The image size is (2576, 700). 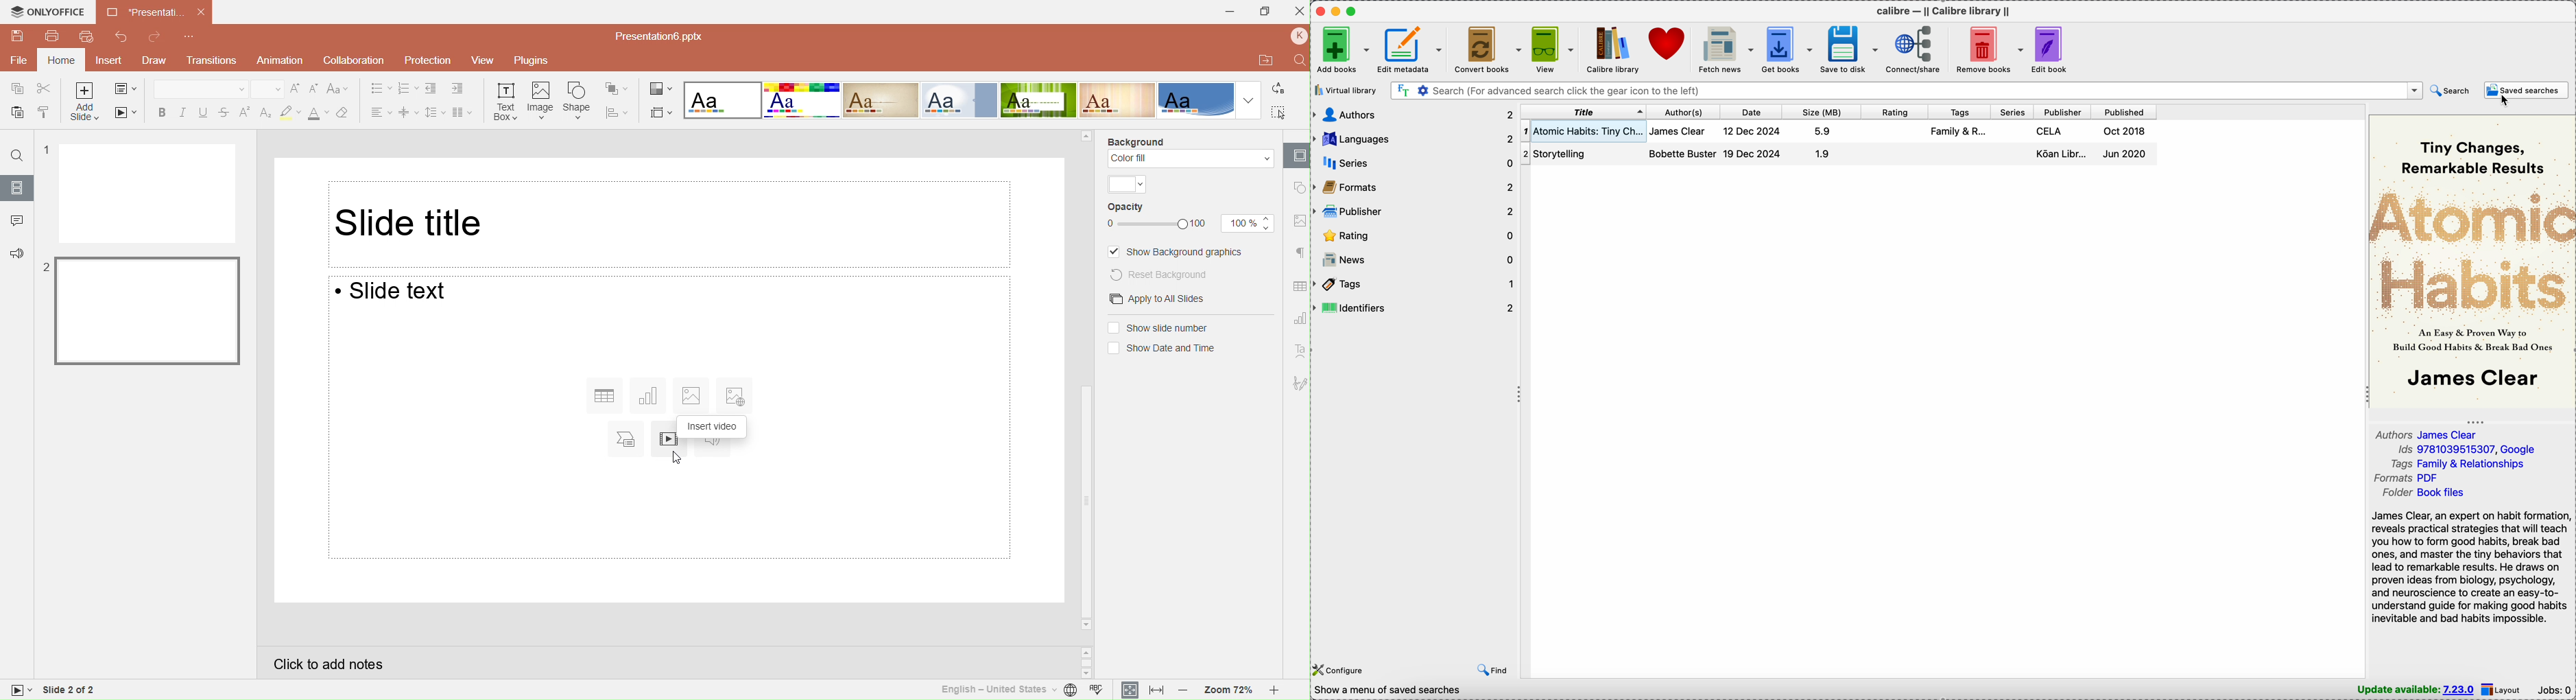 I want to click on remove books, so click(x=1987, y=49).